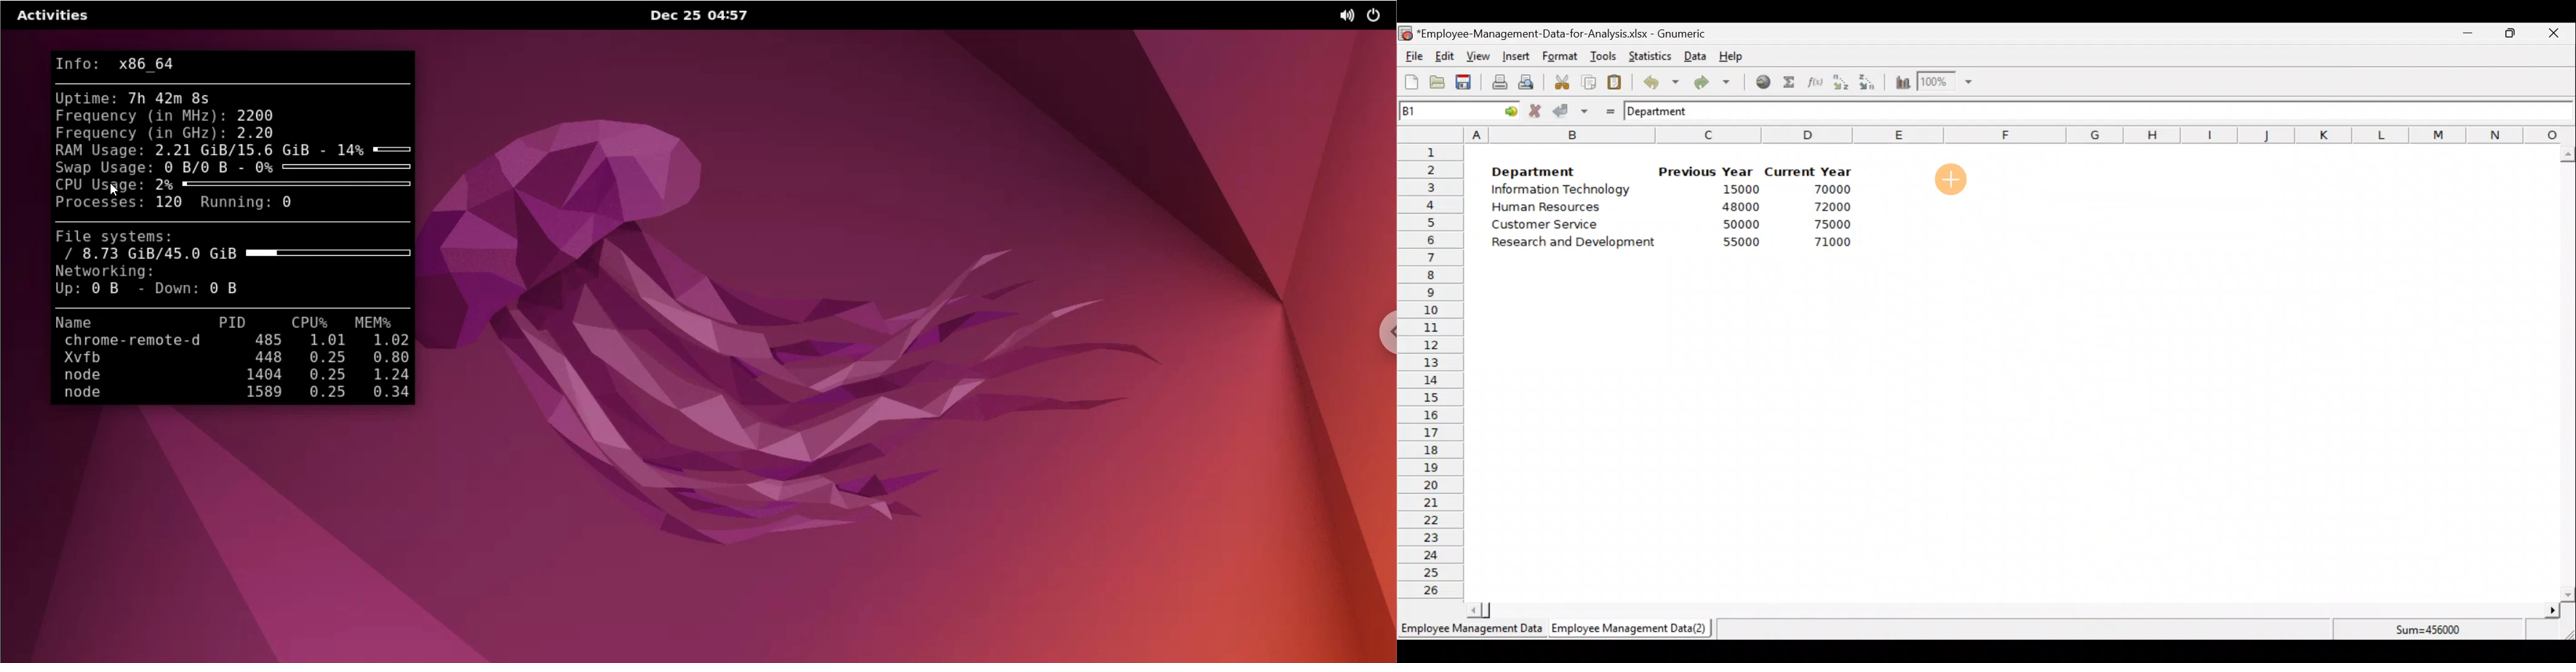 The width and height of the screenshot is (2576, 672). Describe the element at coordinates (1499, 82) in the screenshot. I see `Print current file` at that location.